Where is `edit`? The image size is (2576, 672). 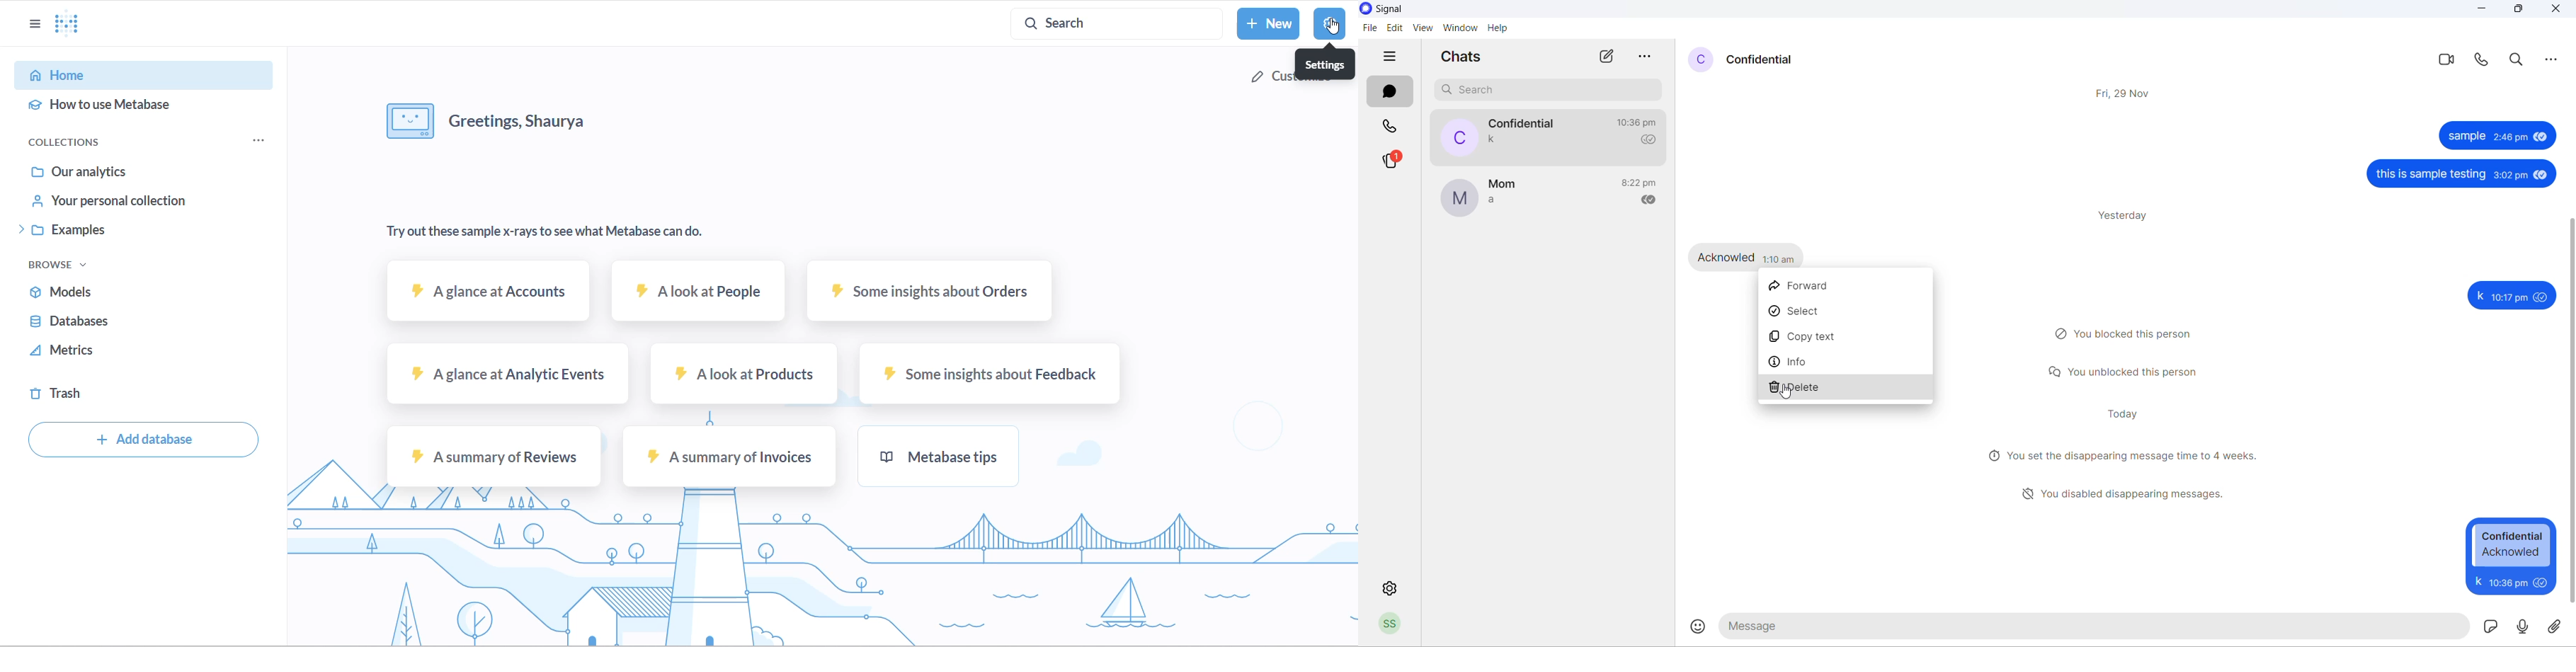
edit is located at coordinates (1395, 28).